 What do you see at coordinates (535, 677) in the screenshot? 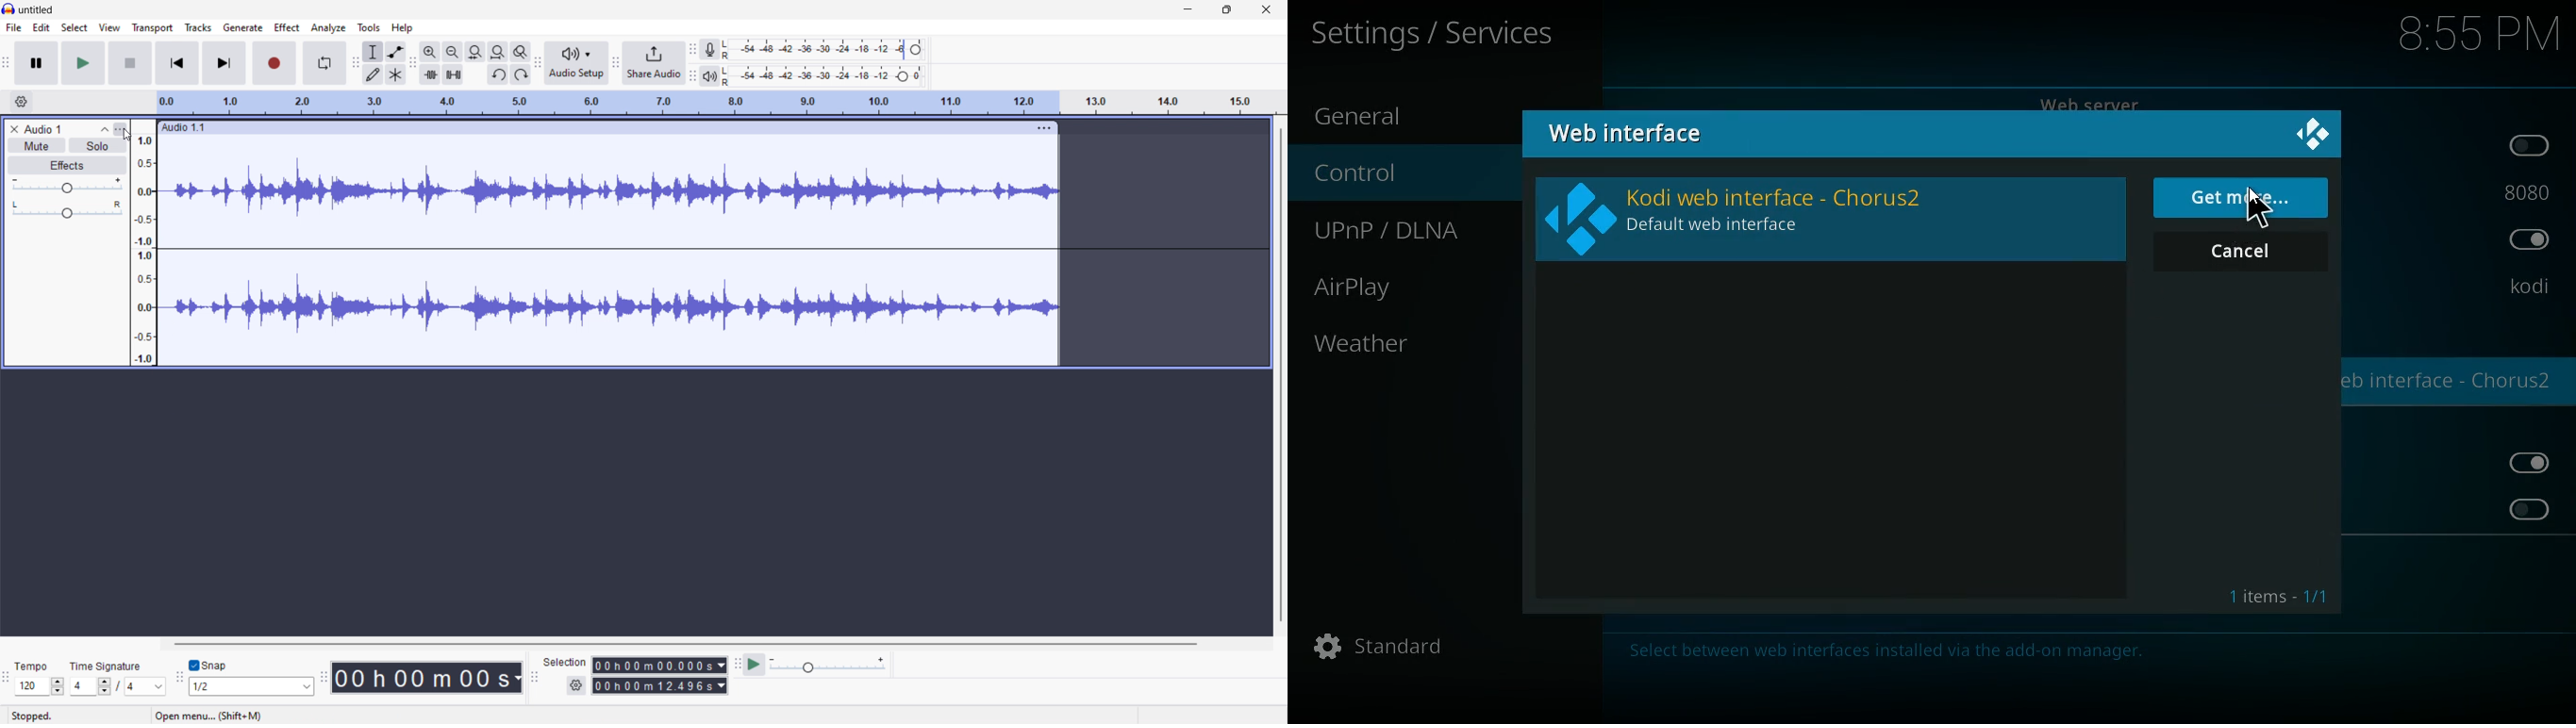
I see `selection toolbar` at bounding box center [535, 677].